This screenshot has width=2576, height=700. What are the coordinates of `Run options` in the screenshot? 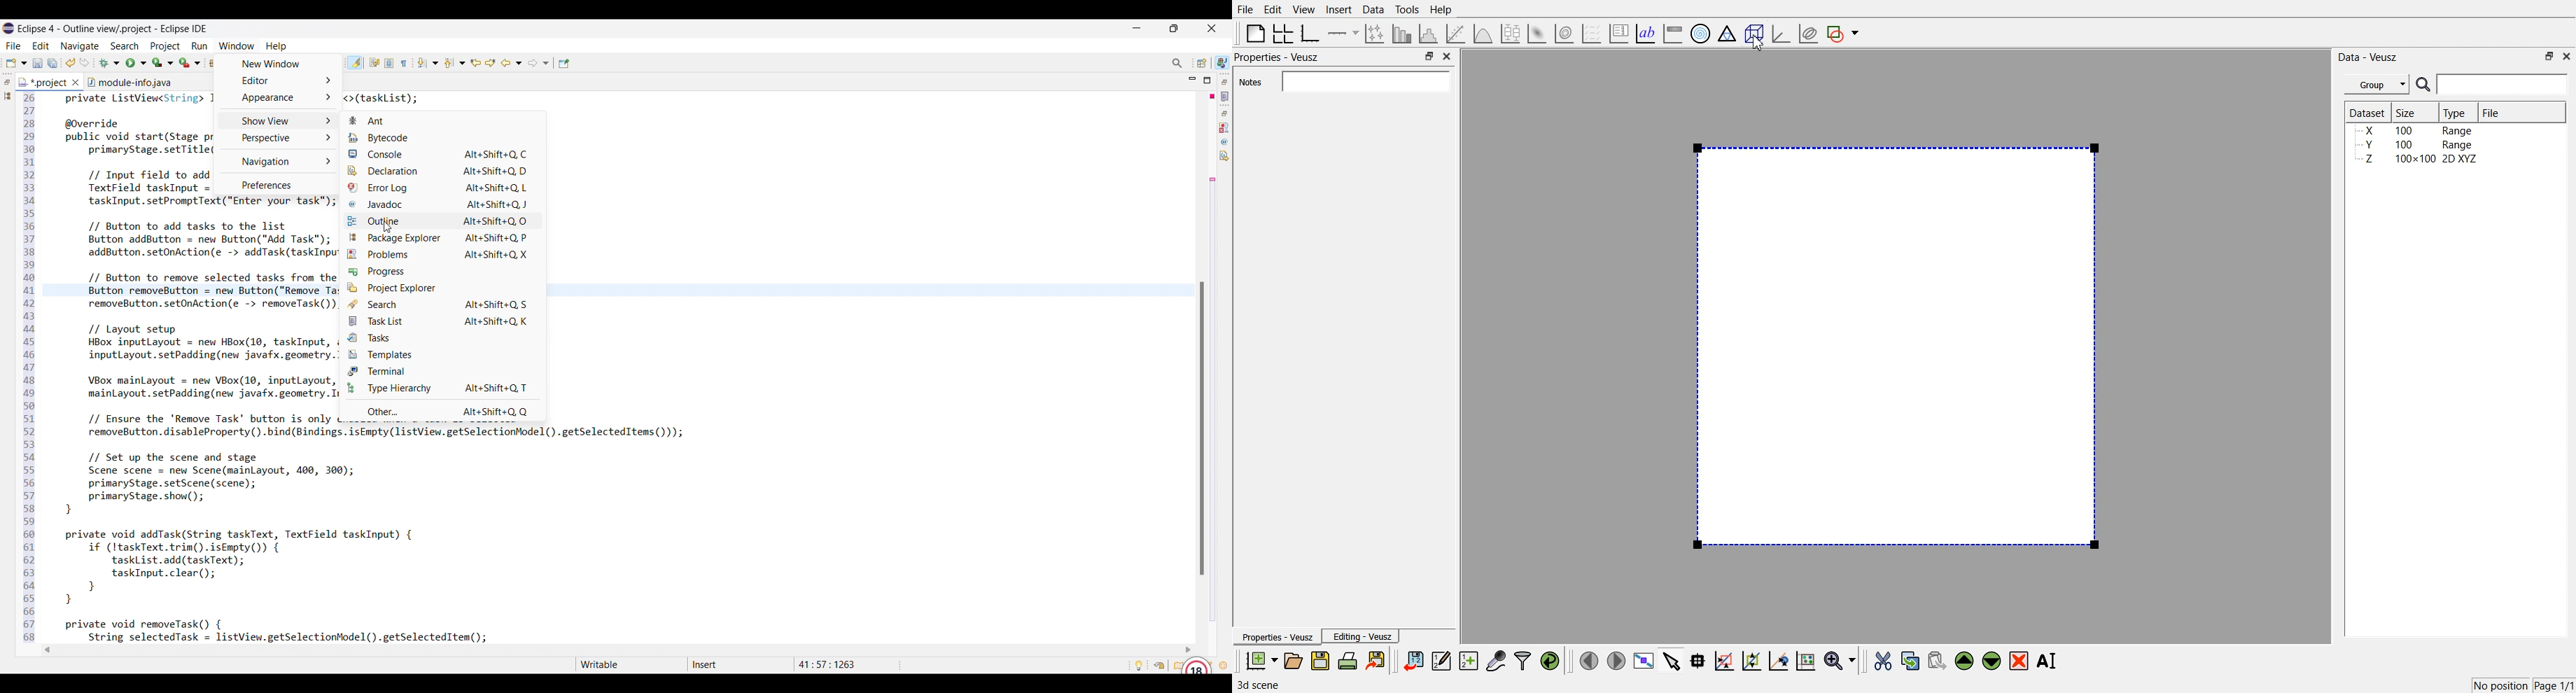 It's located at (137, 63).